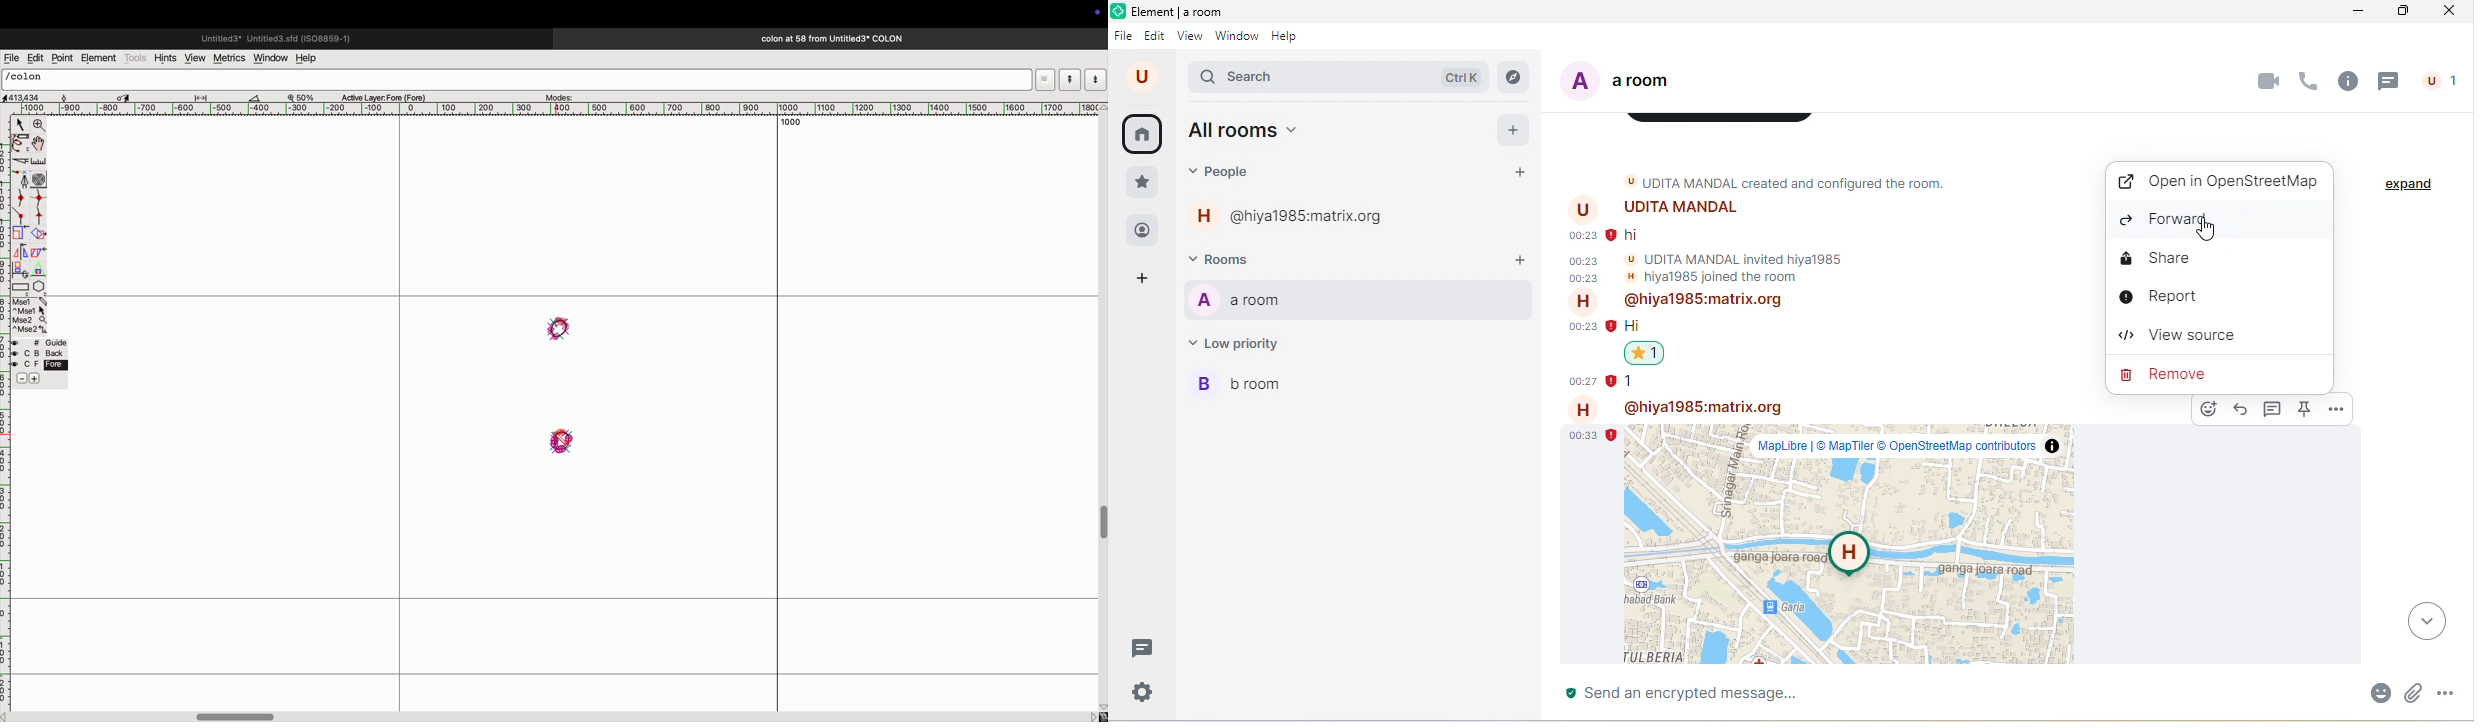  Describe the element at coordinates (2210, 408) in the screenshot. I see `react` at that location.